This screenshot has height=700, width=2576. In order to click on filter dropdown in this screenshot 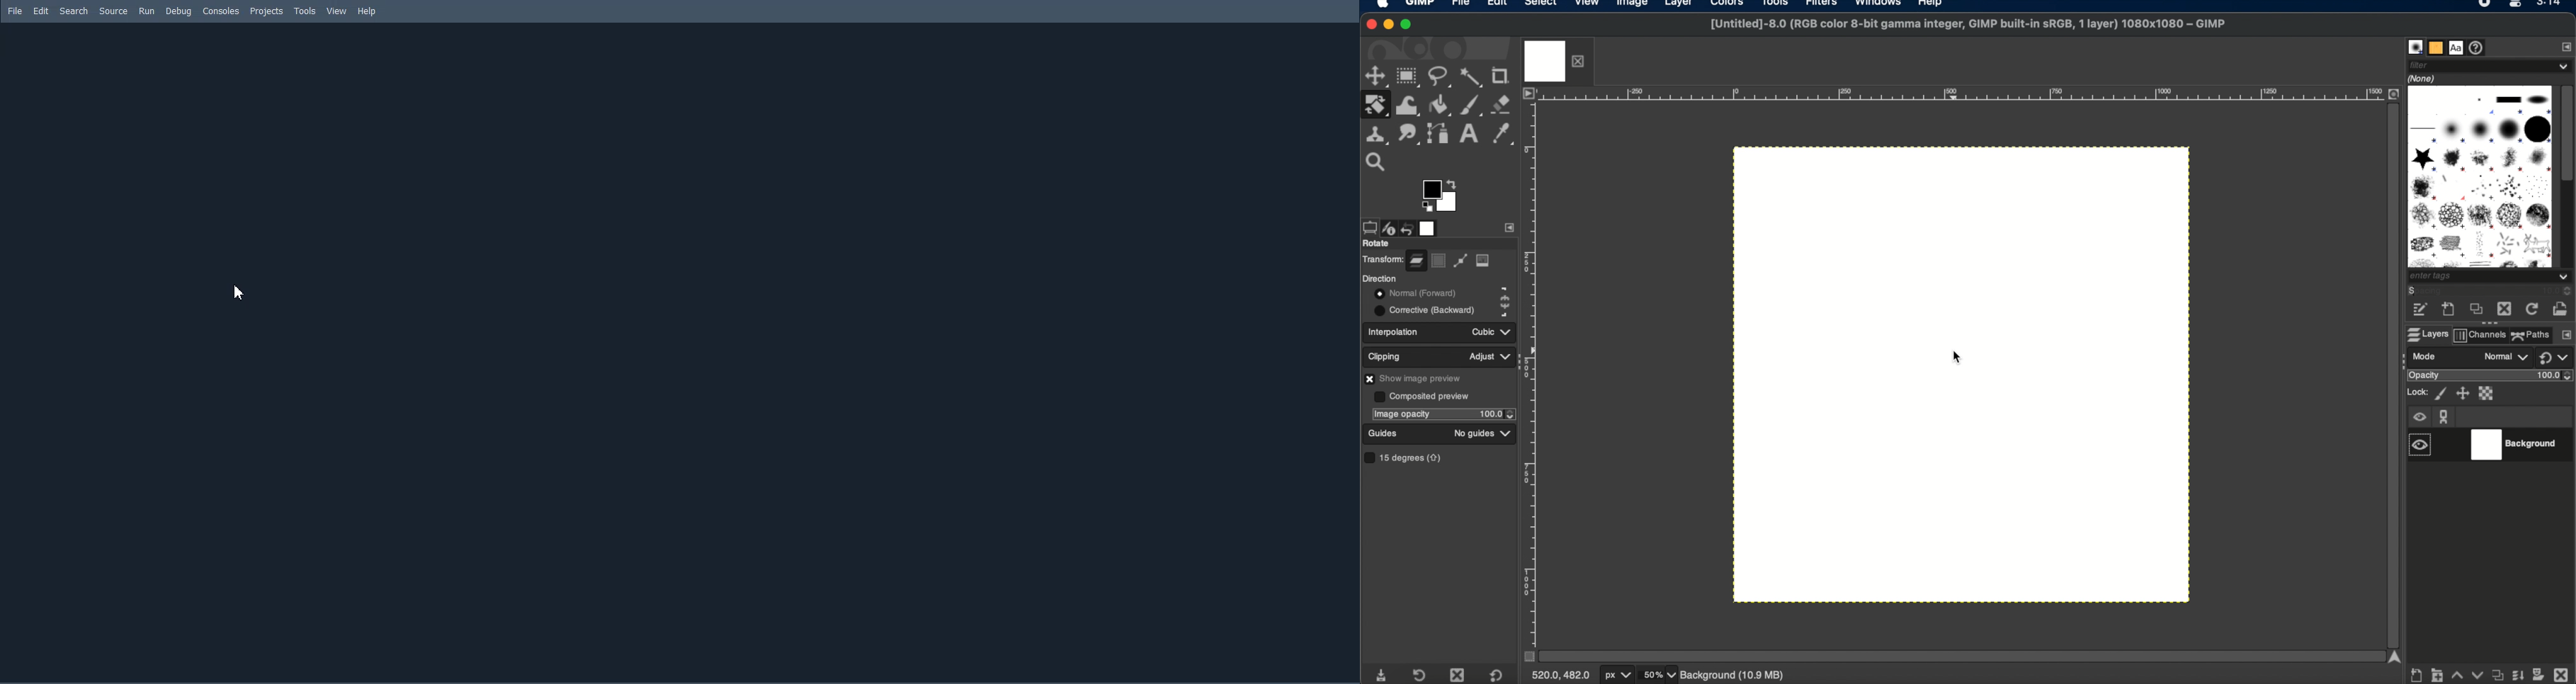, I will do `click(2490, 65)`.